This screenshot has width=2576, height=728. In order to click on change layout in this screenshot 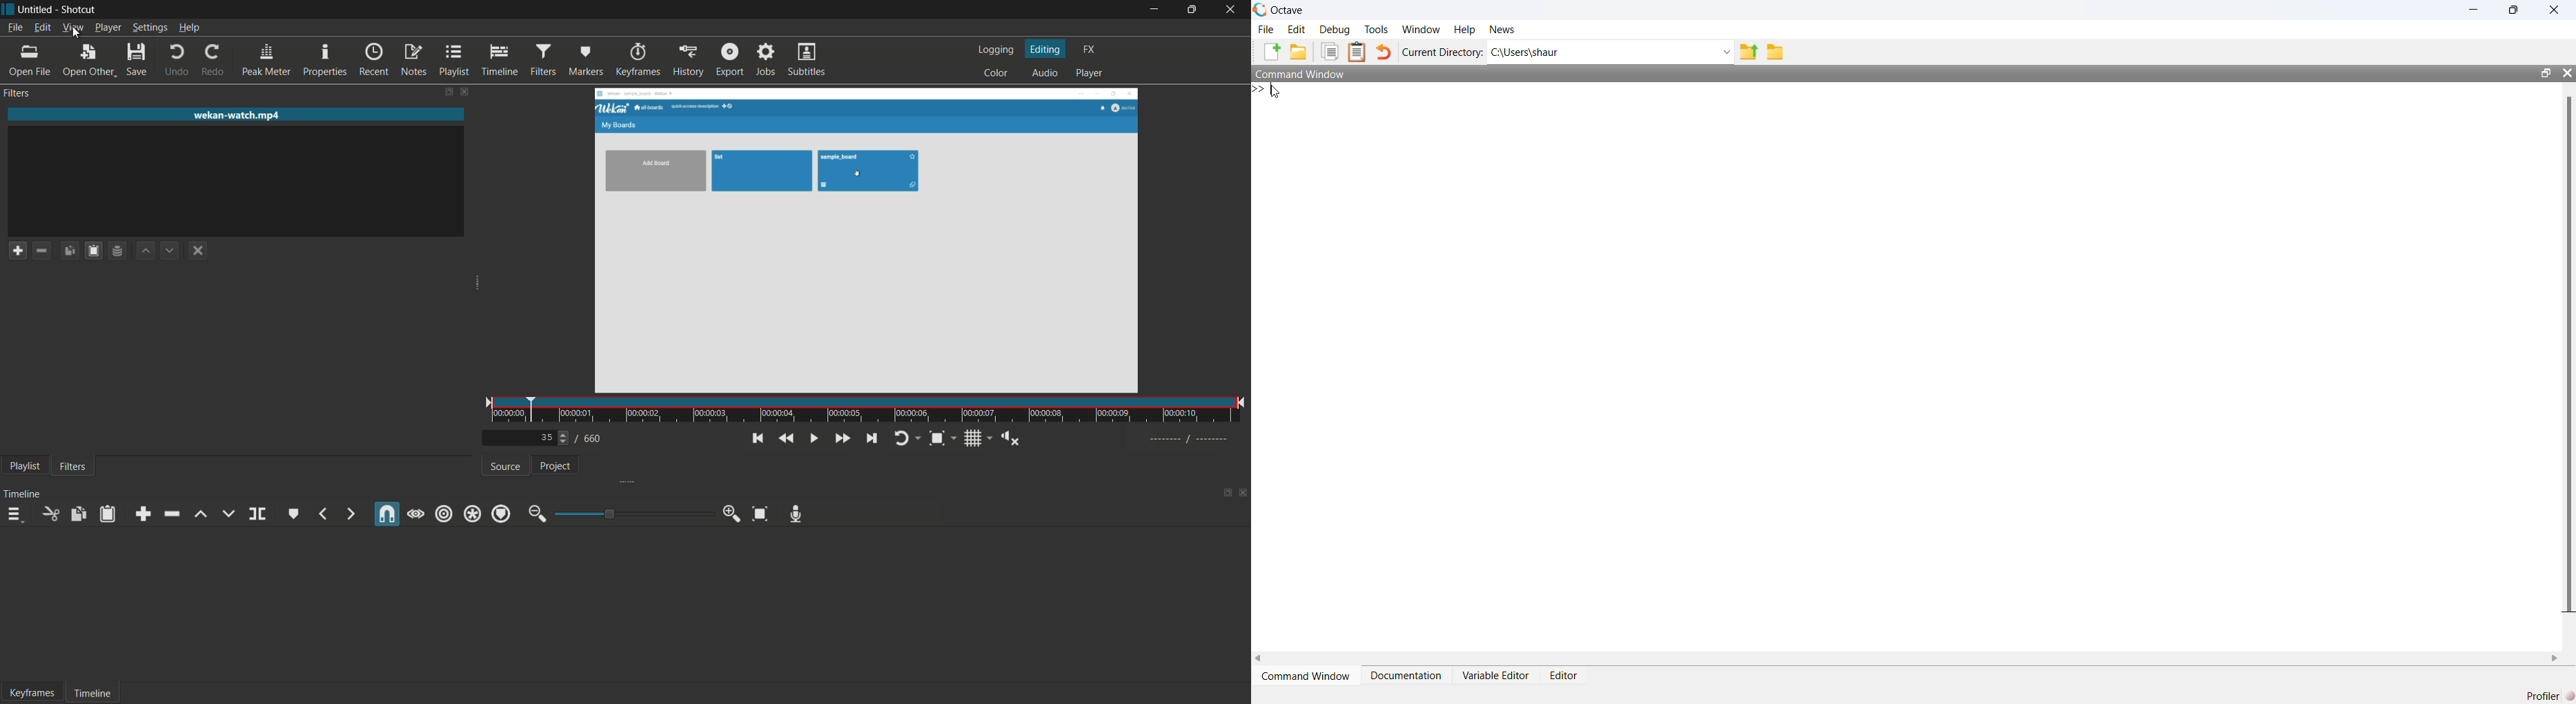, I will do `click(446, 91)`.